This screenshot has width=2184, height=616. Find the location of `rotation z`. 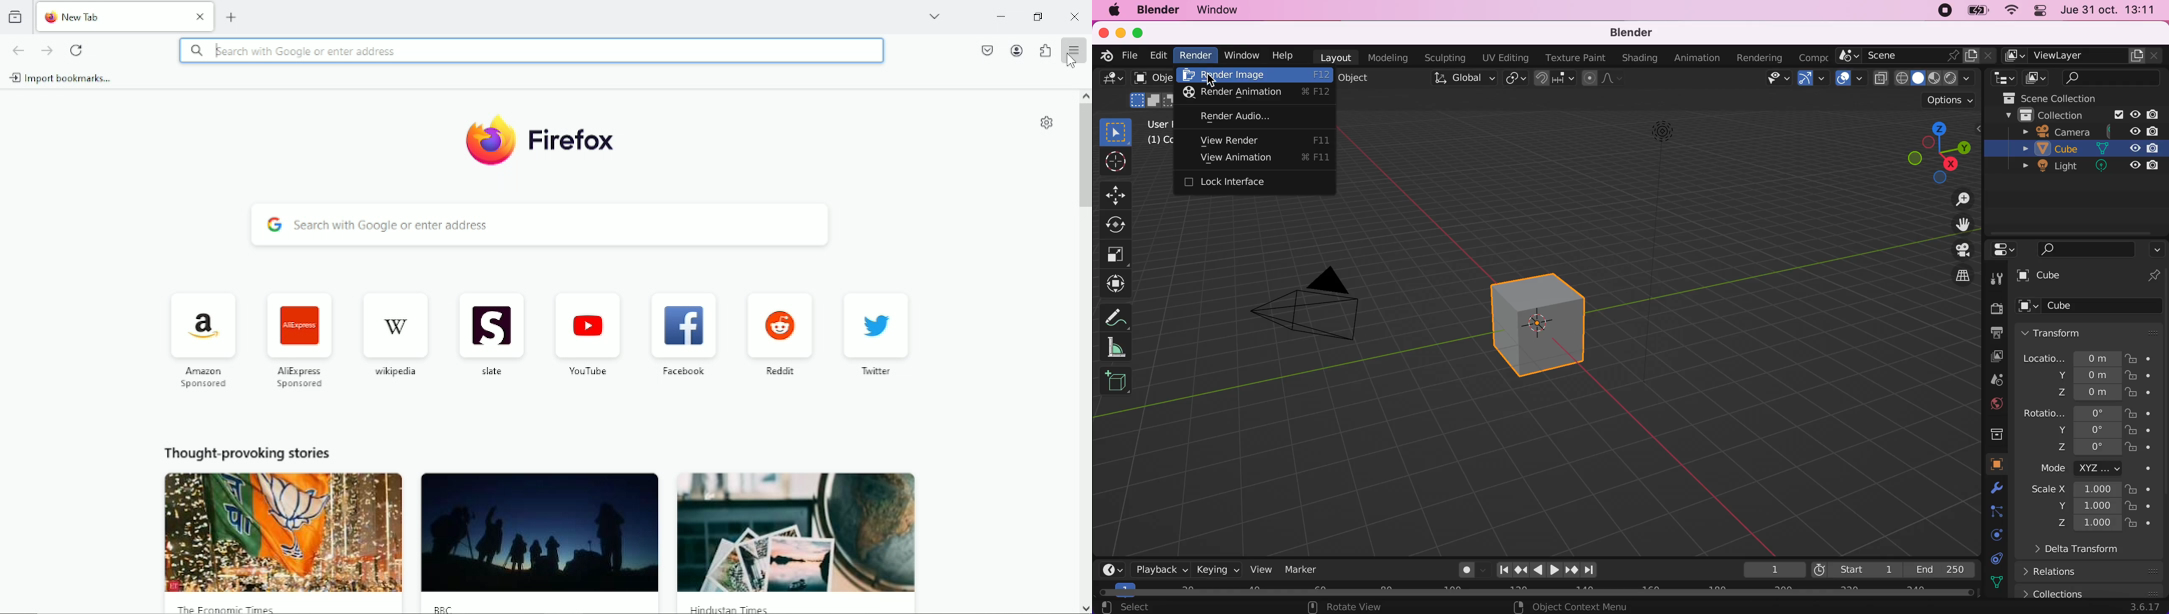

rotation z is located at coordinates (2068, 451).